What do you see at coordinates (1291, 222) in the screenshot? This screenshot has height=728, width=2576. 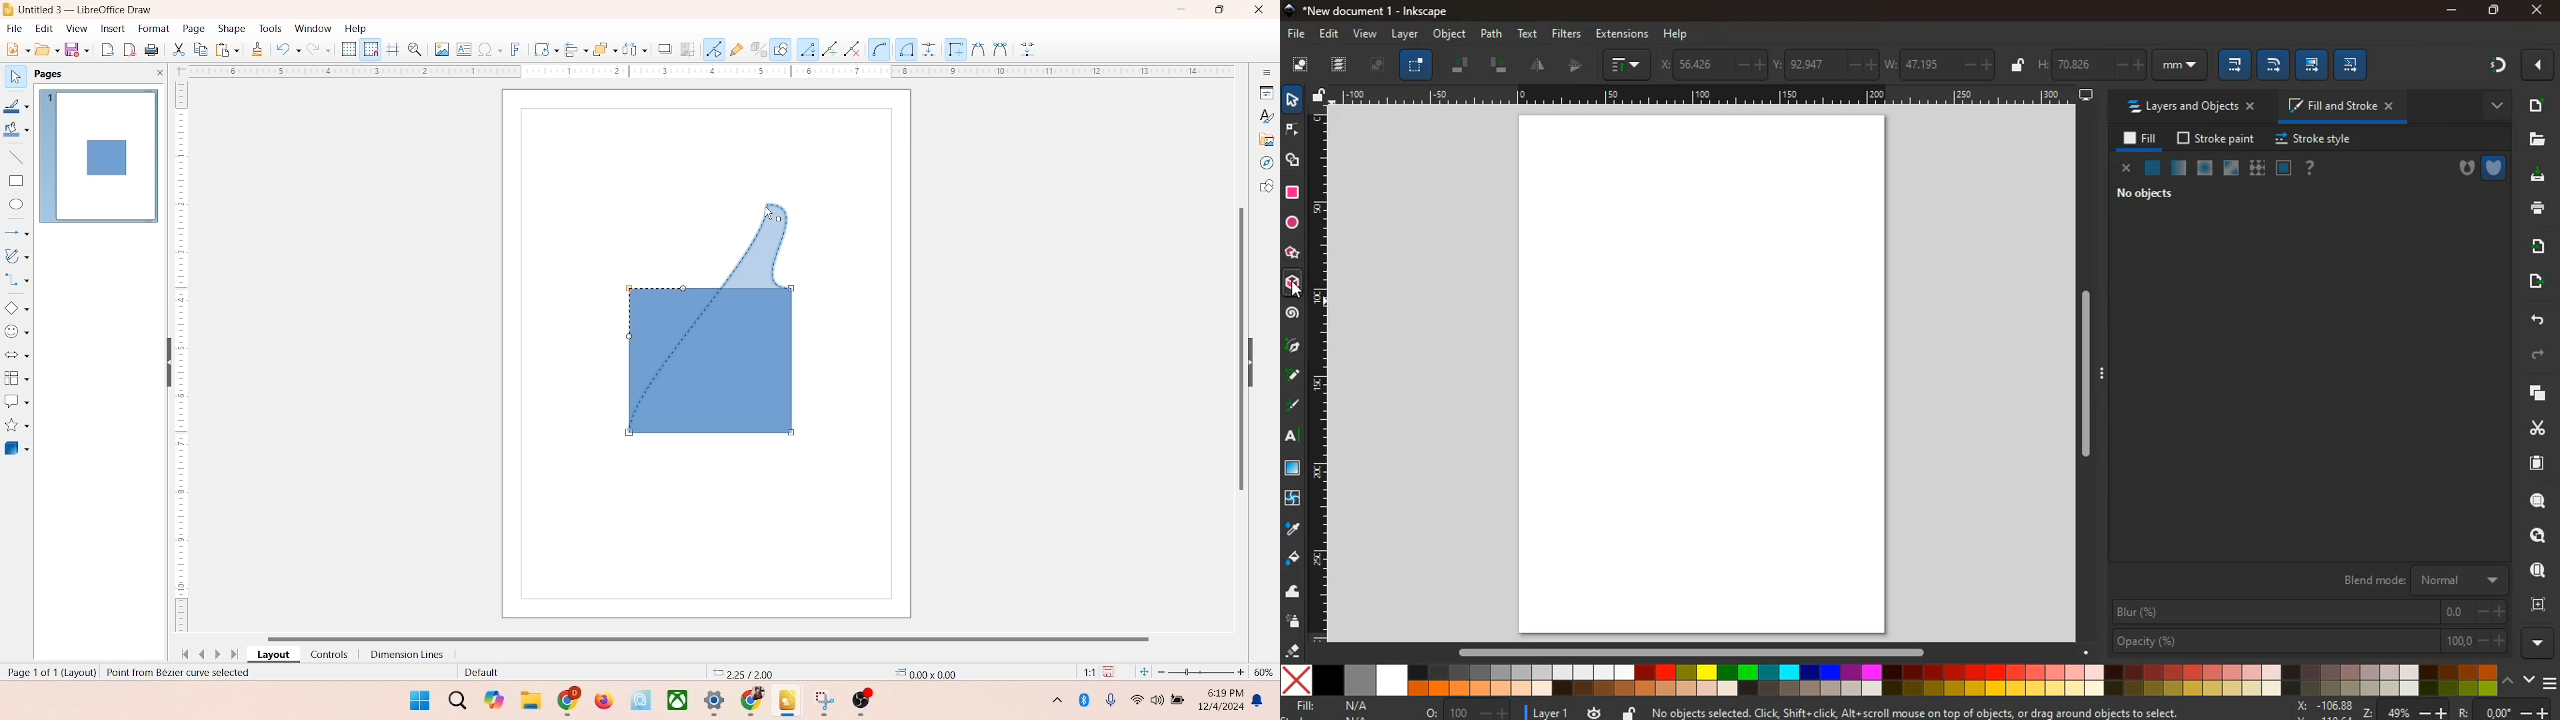 I see `circle` at bounding box center [1291, 222].